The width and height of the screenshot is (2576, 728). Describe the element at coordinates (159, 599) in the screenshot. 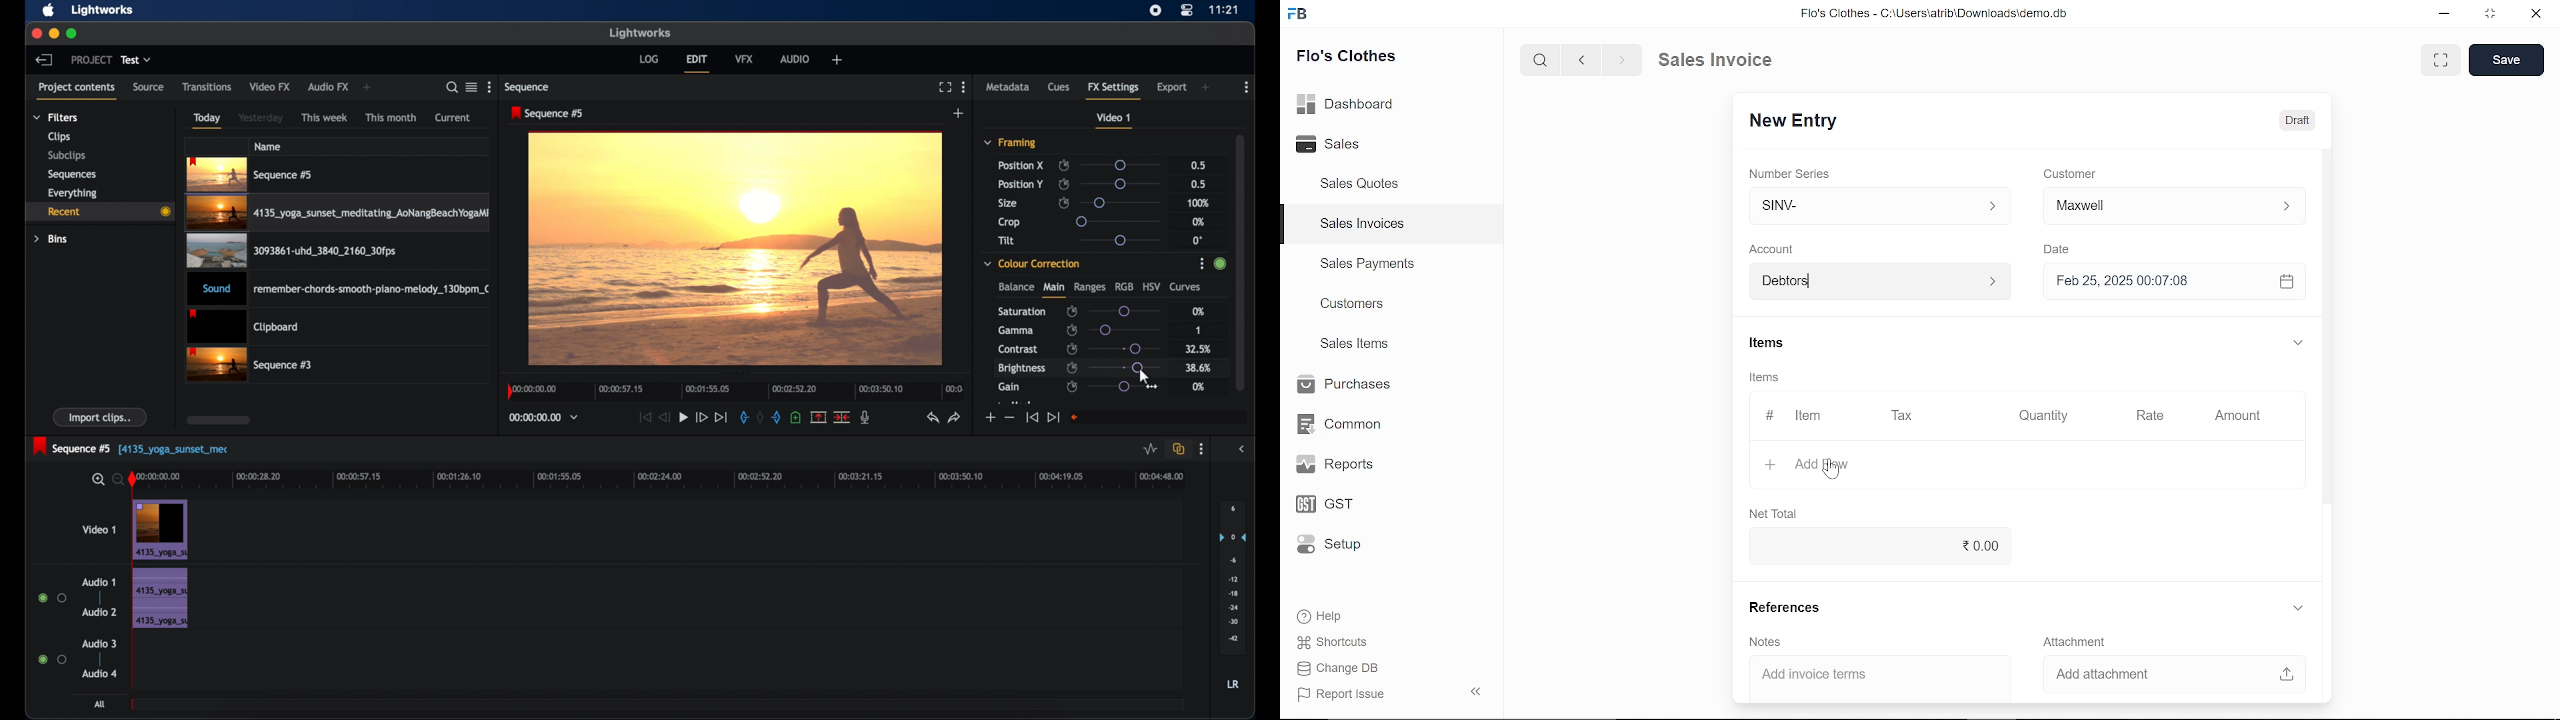

I see `audio clip` at that location.